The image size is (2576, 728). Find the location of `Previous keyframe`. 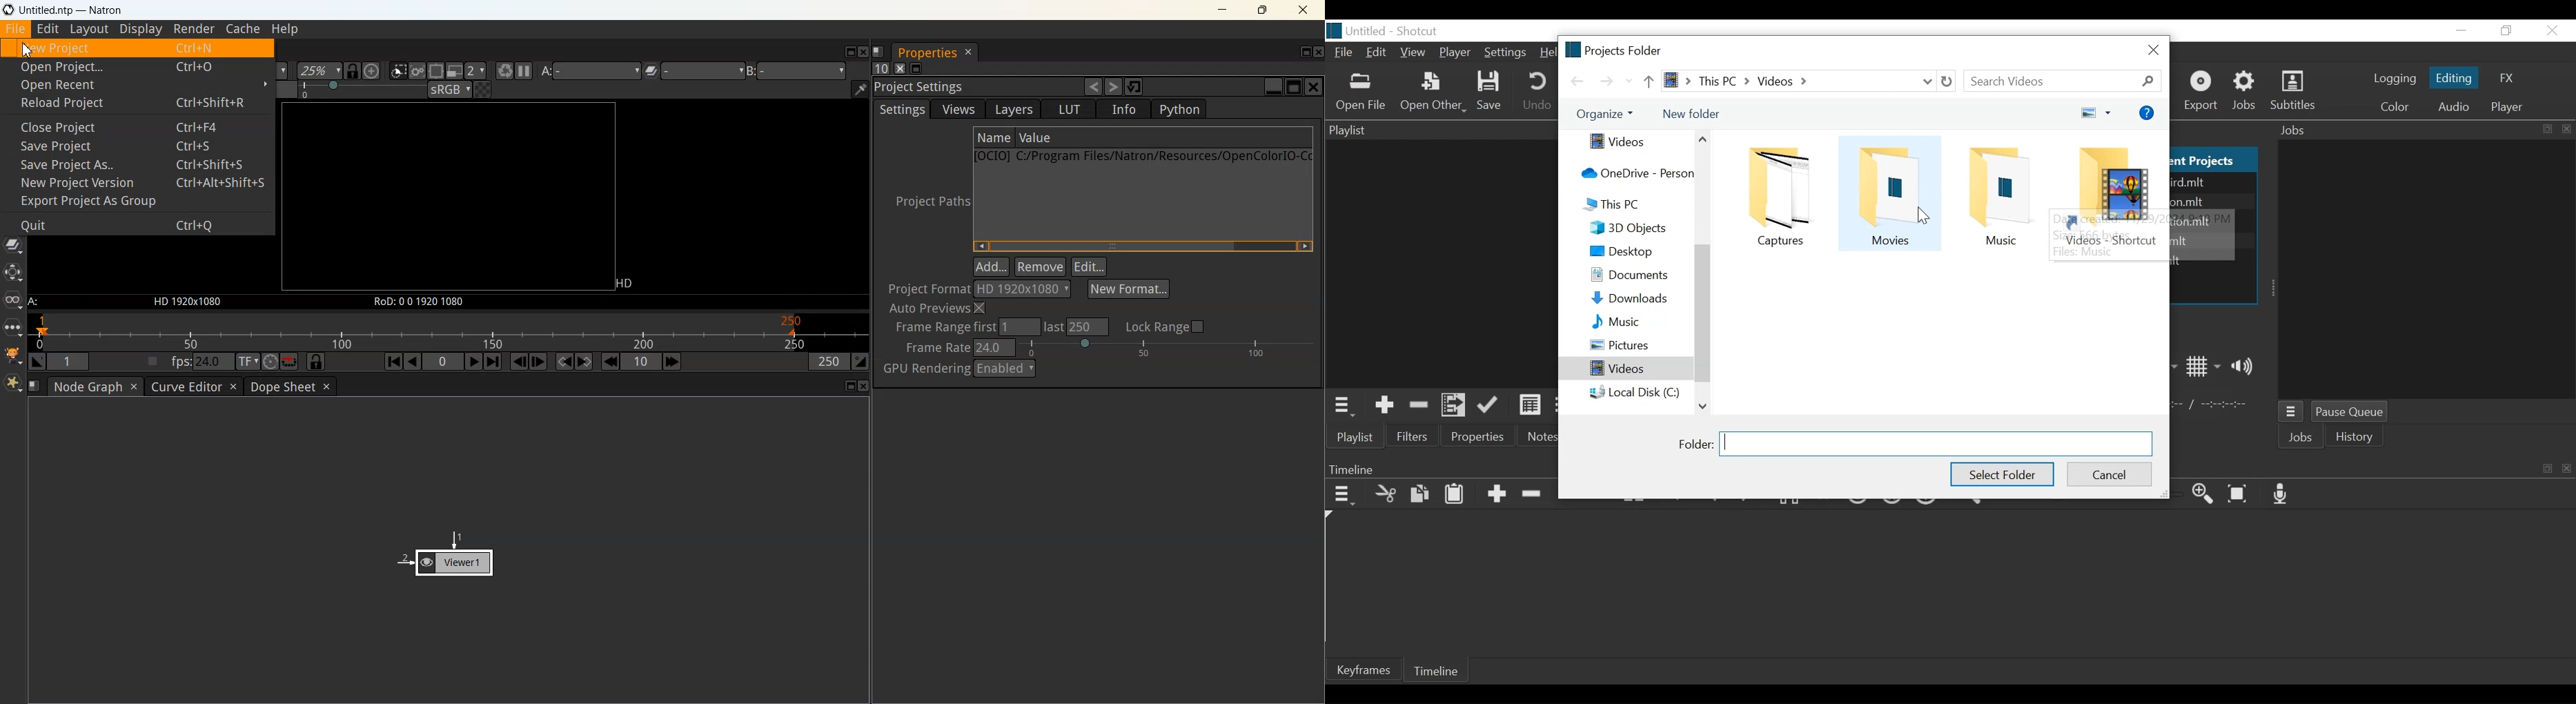

Previous keyframe is located at coordinates (566, 362).